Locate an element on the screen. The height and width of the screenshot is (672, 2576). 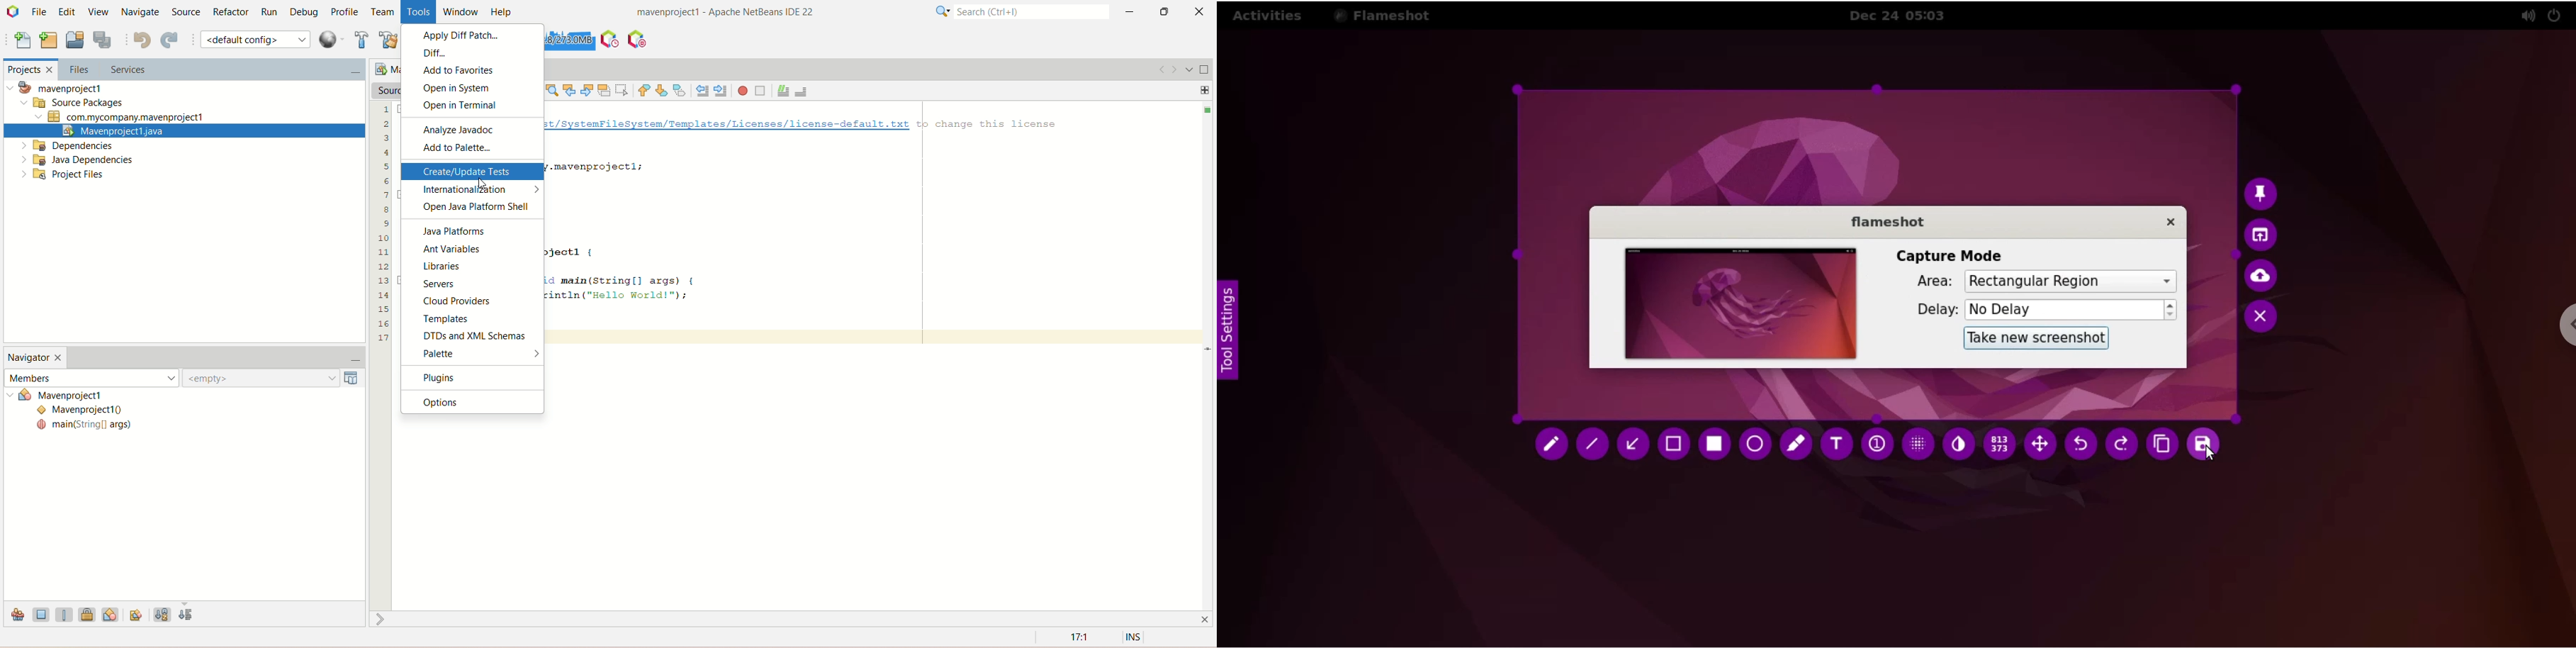
open java platform shell is located at coordinates (474, 208).